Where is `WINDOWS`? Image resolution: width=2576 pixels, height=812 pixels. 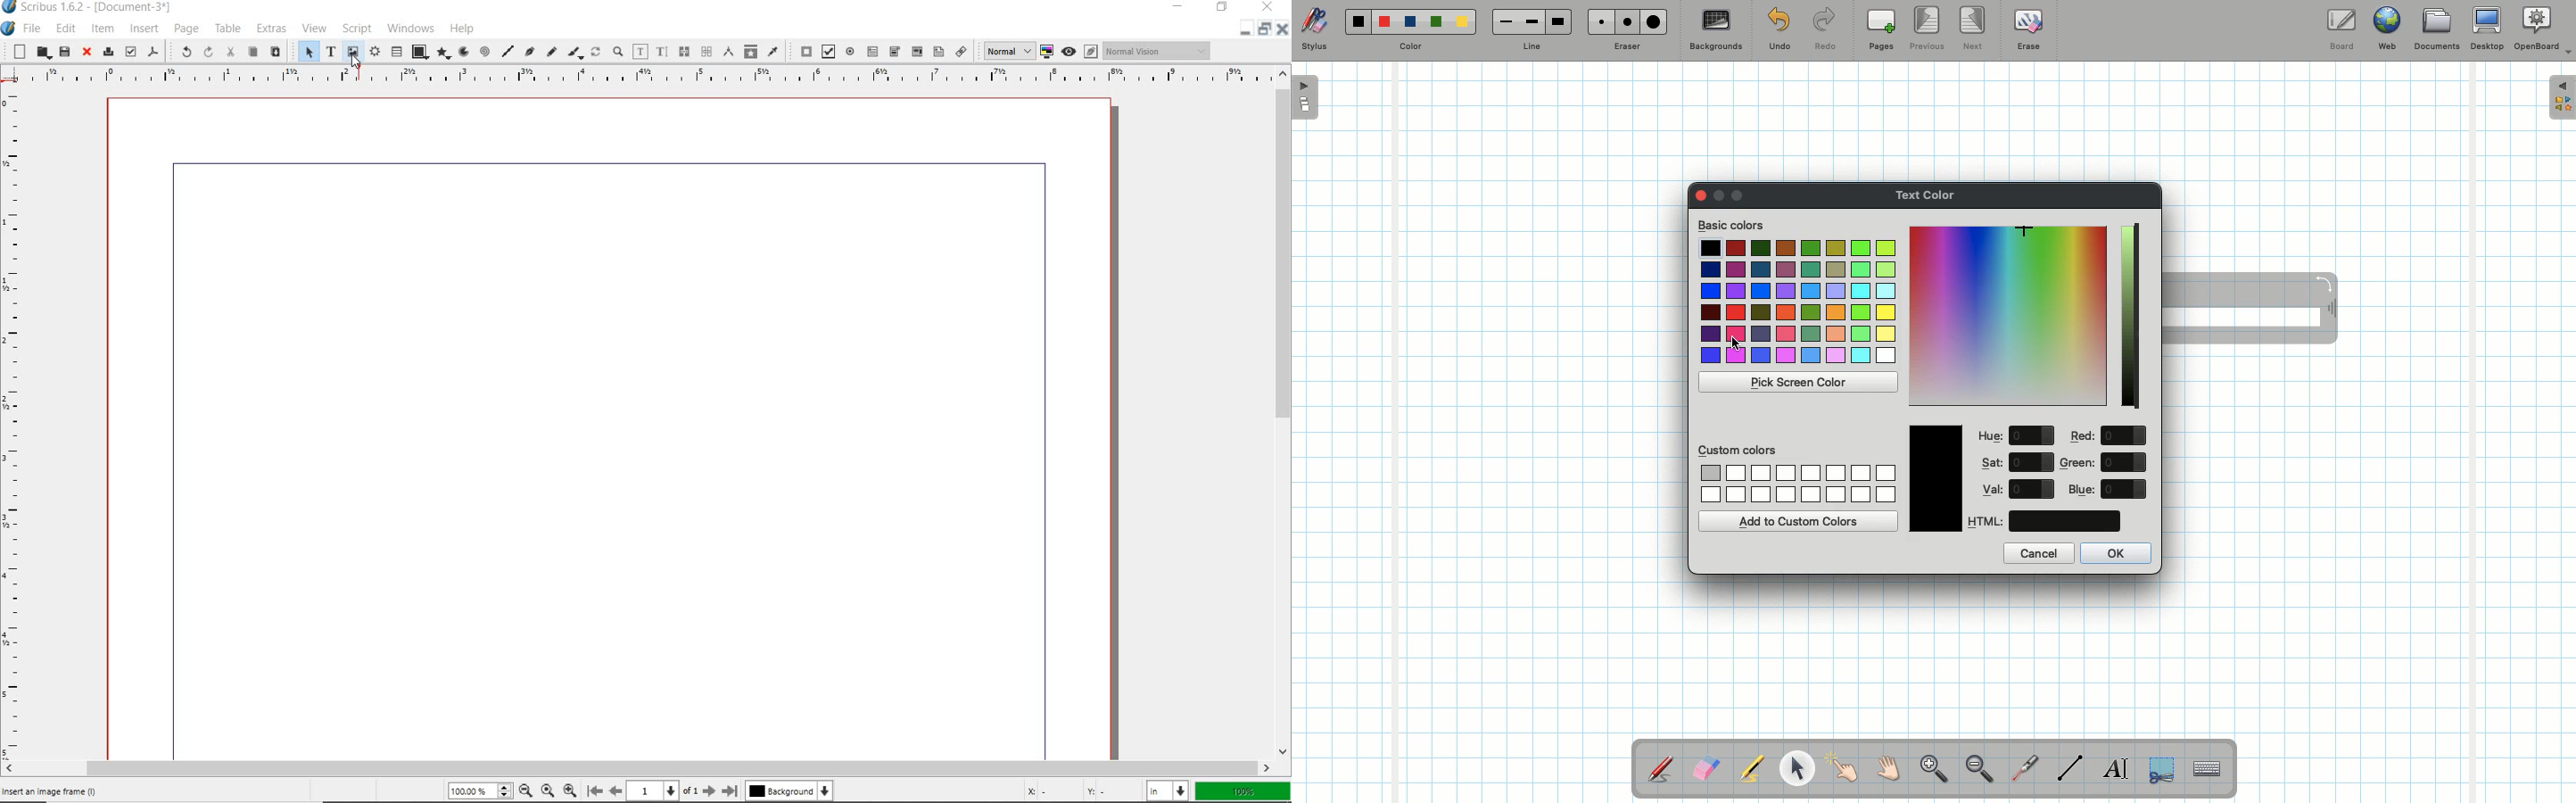 WINDOWS is located at coordinates (415, 28).